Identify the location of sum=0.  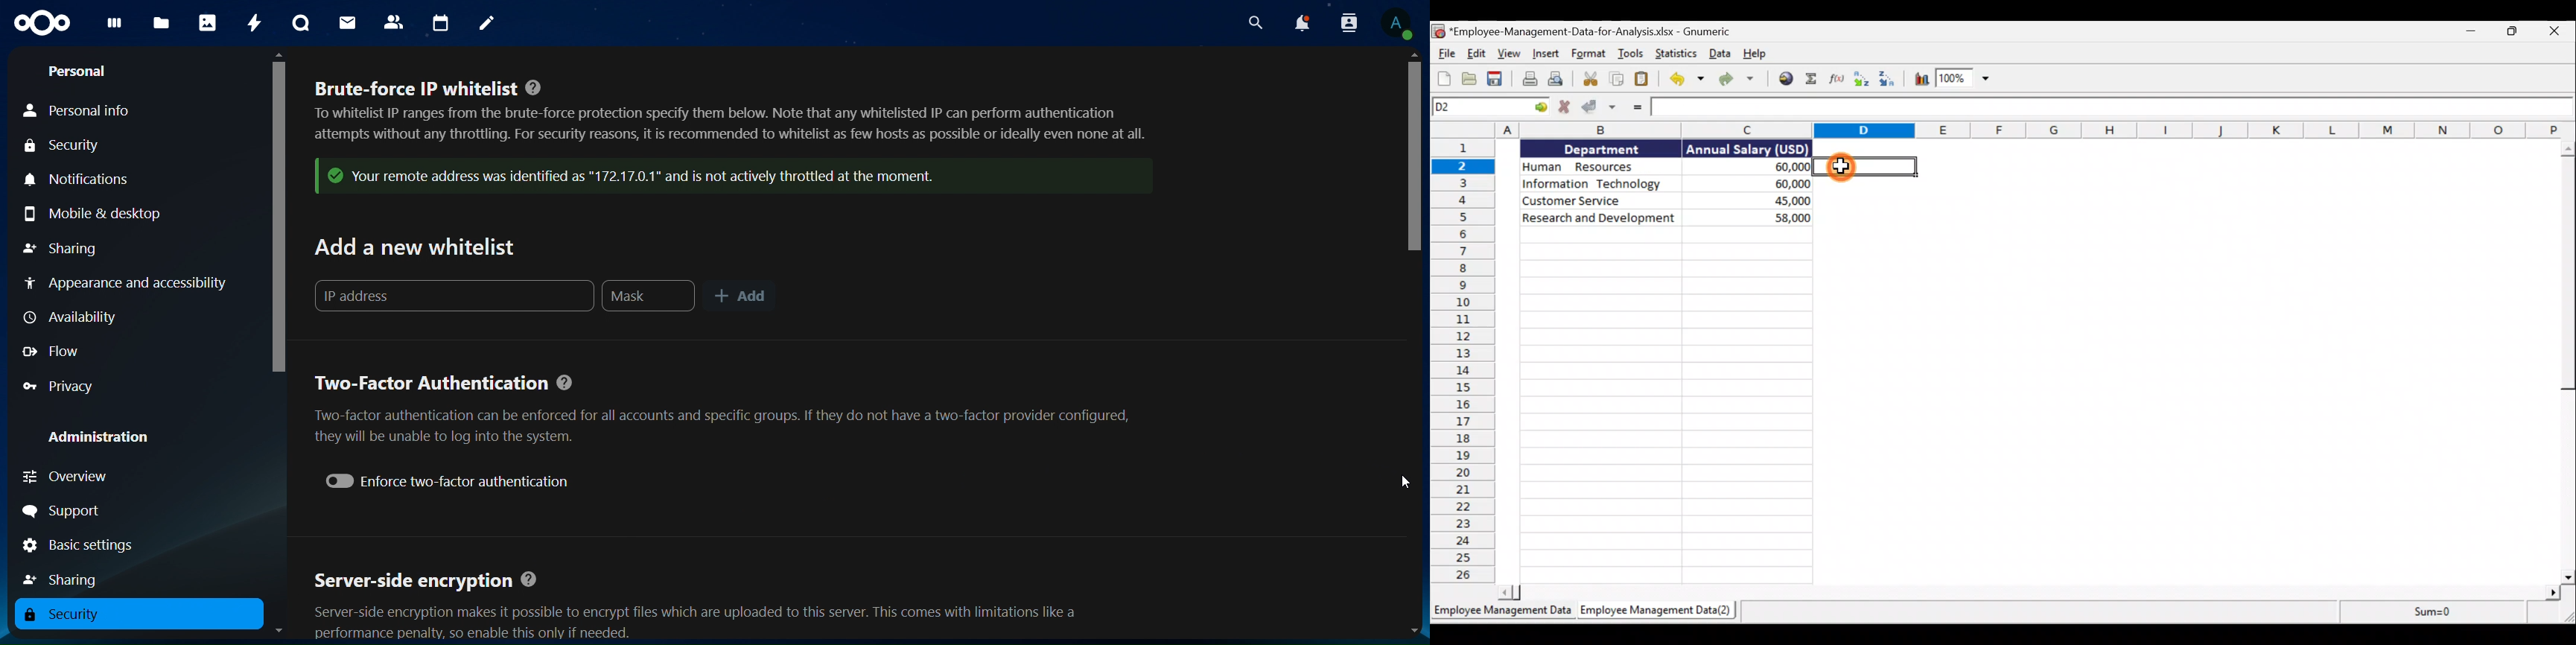
(2425, 613).